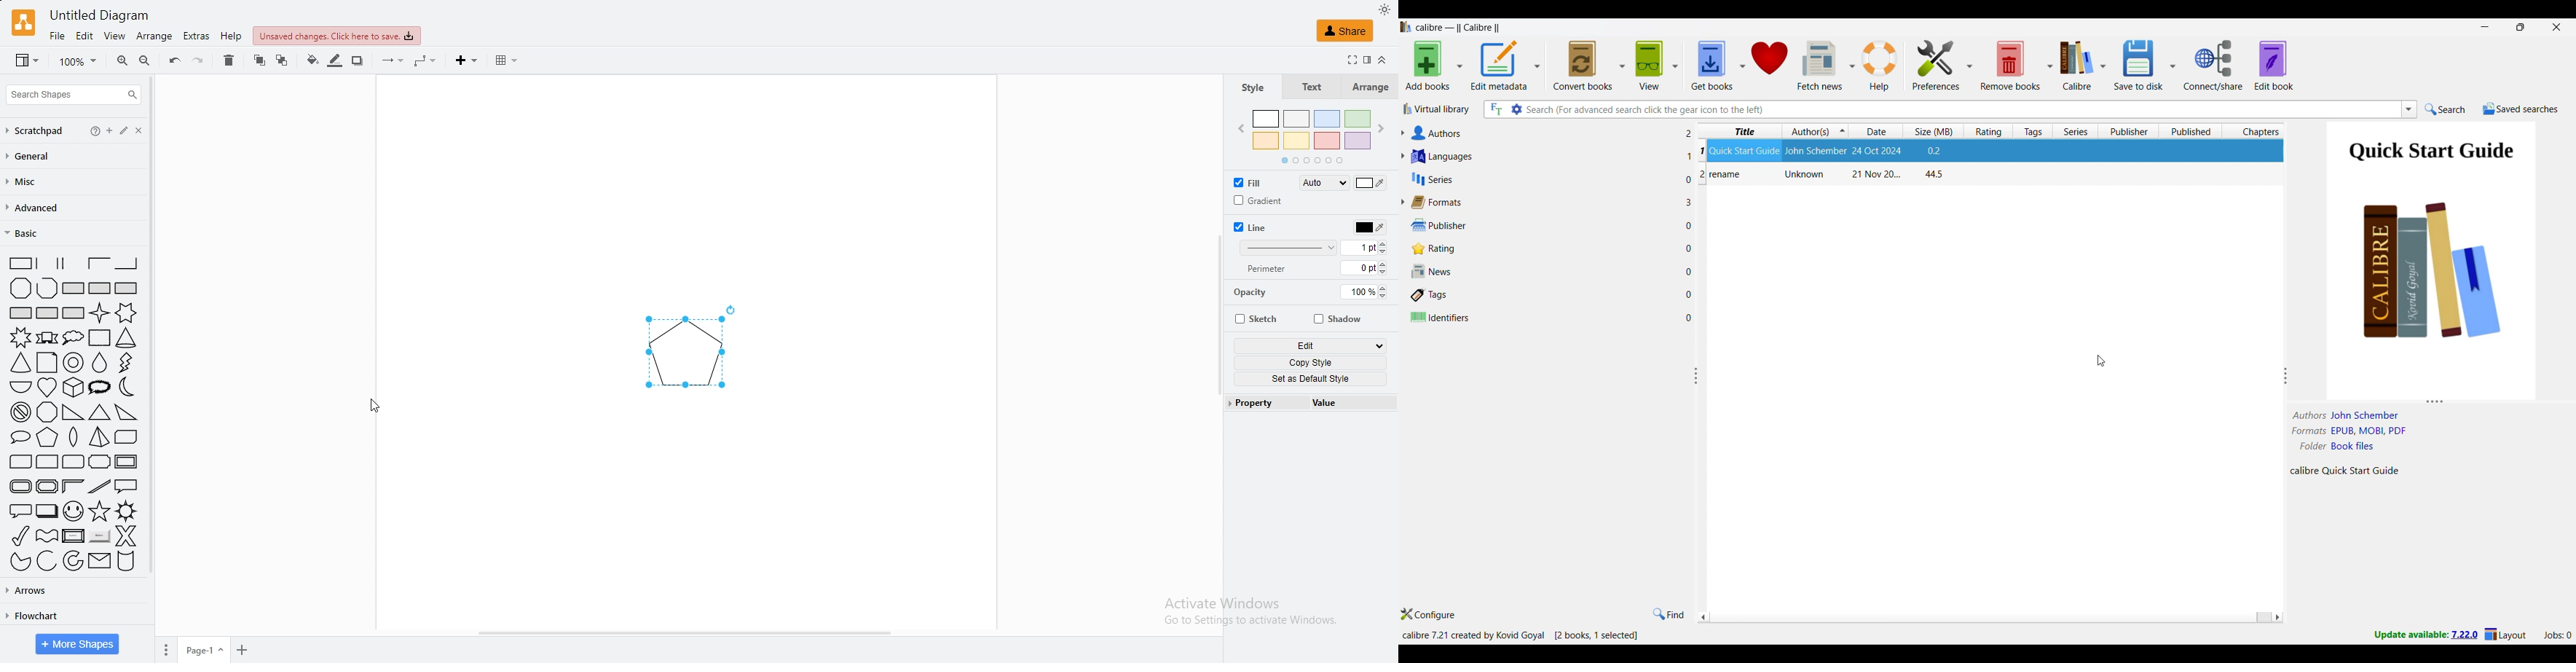 The image size is (2576, 672). What do you see at coordinates (20, 312) in the screenshot?
I see `rectangle with horizontal fill` at bounding box center [20, 312].